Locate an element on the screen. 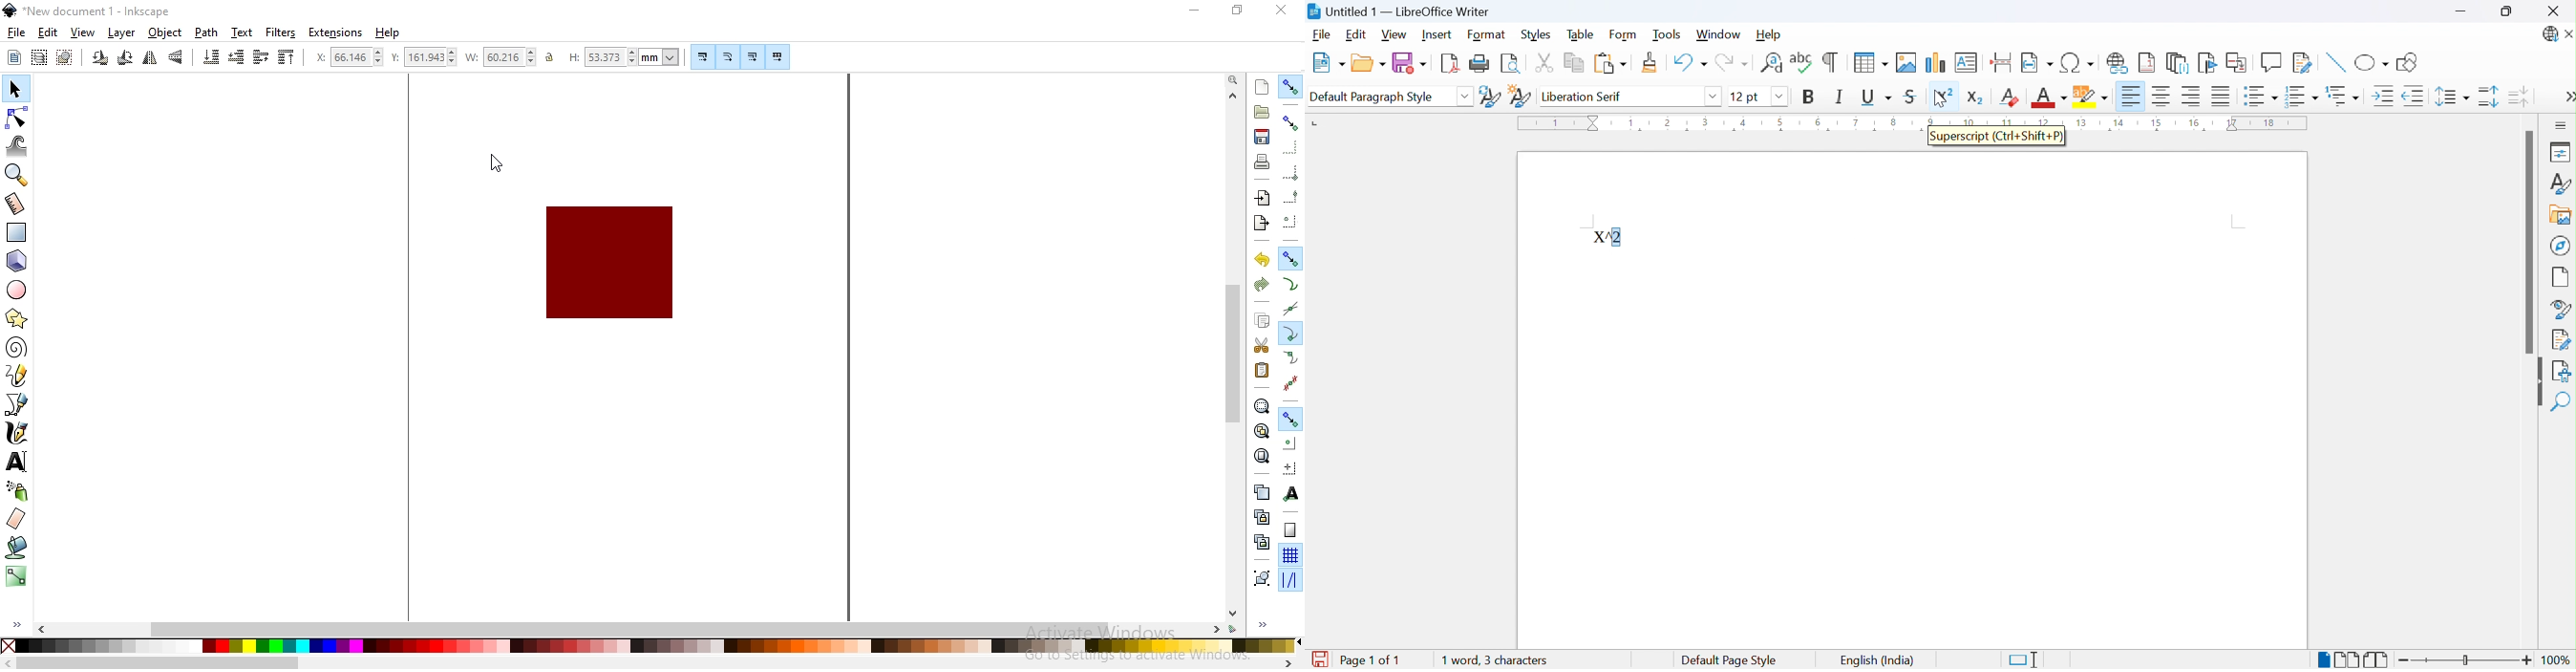 This screenshot has width=2576, height=672. raise selection to top is located at coordinates (284, 58).